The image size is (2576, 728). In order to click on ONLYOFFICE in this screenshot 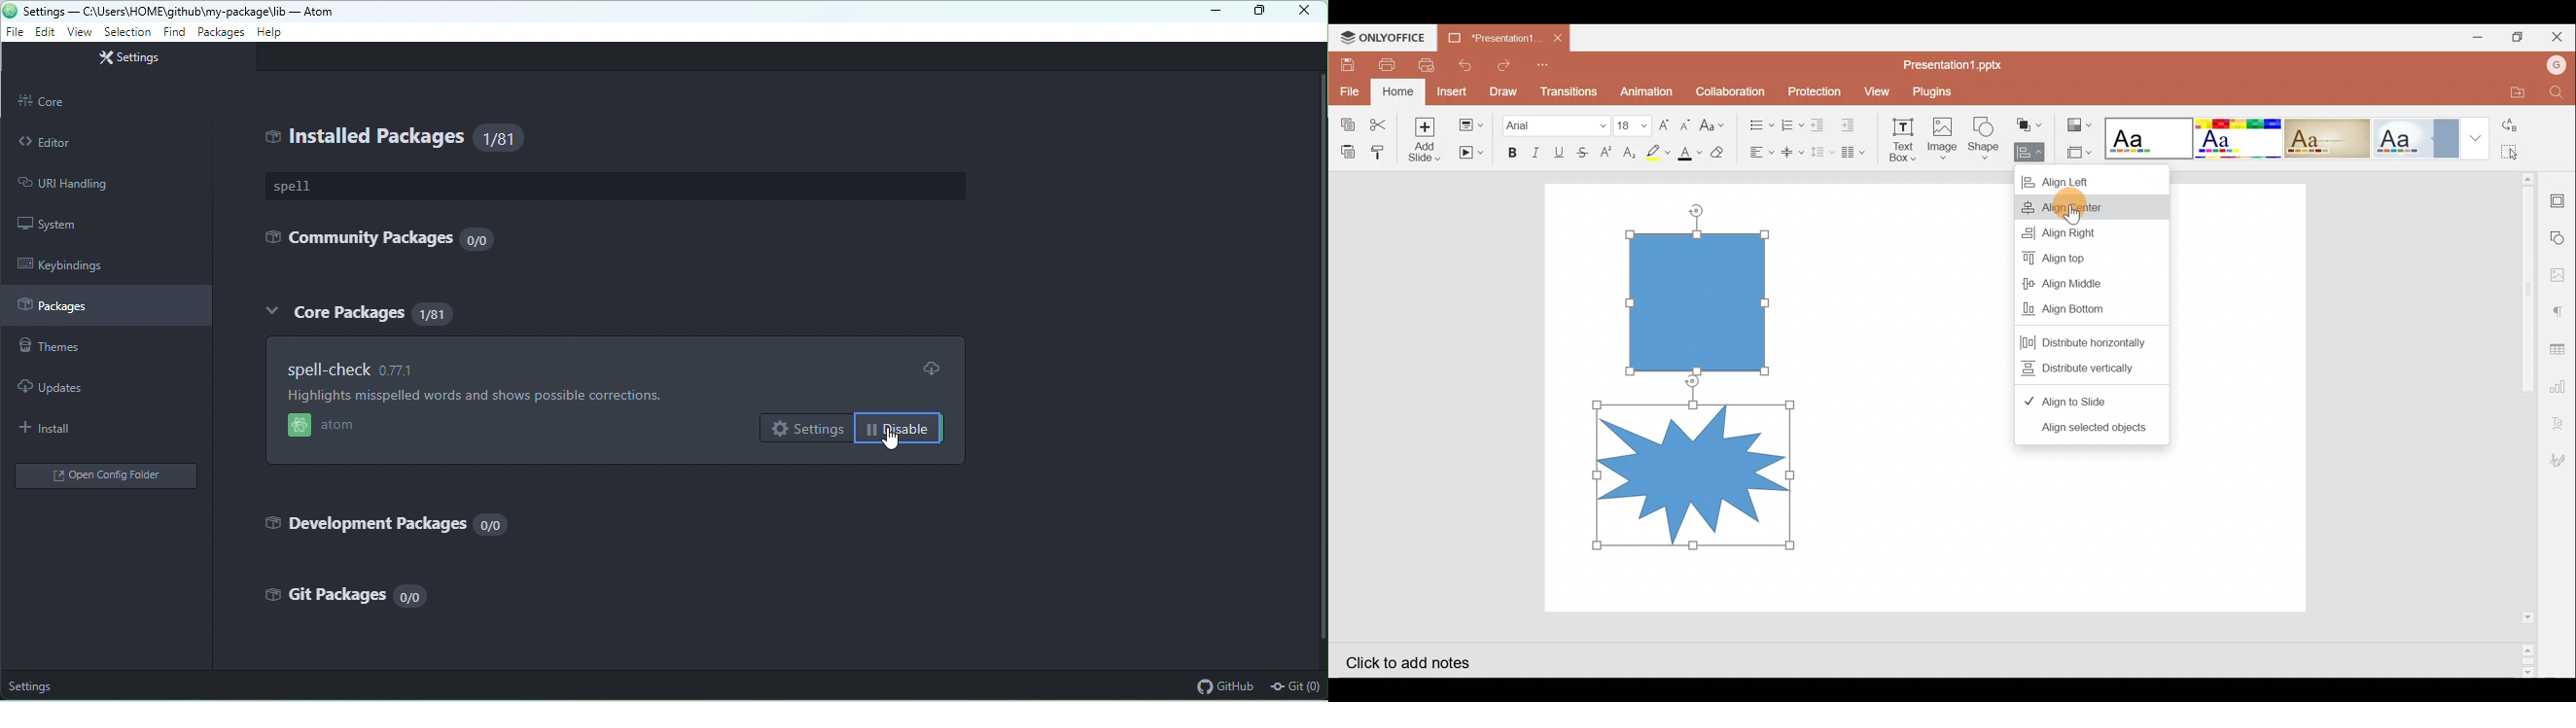, I will do `click(1386, 36)`.